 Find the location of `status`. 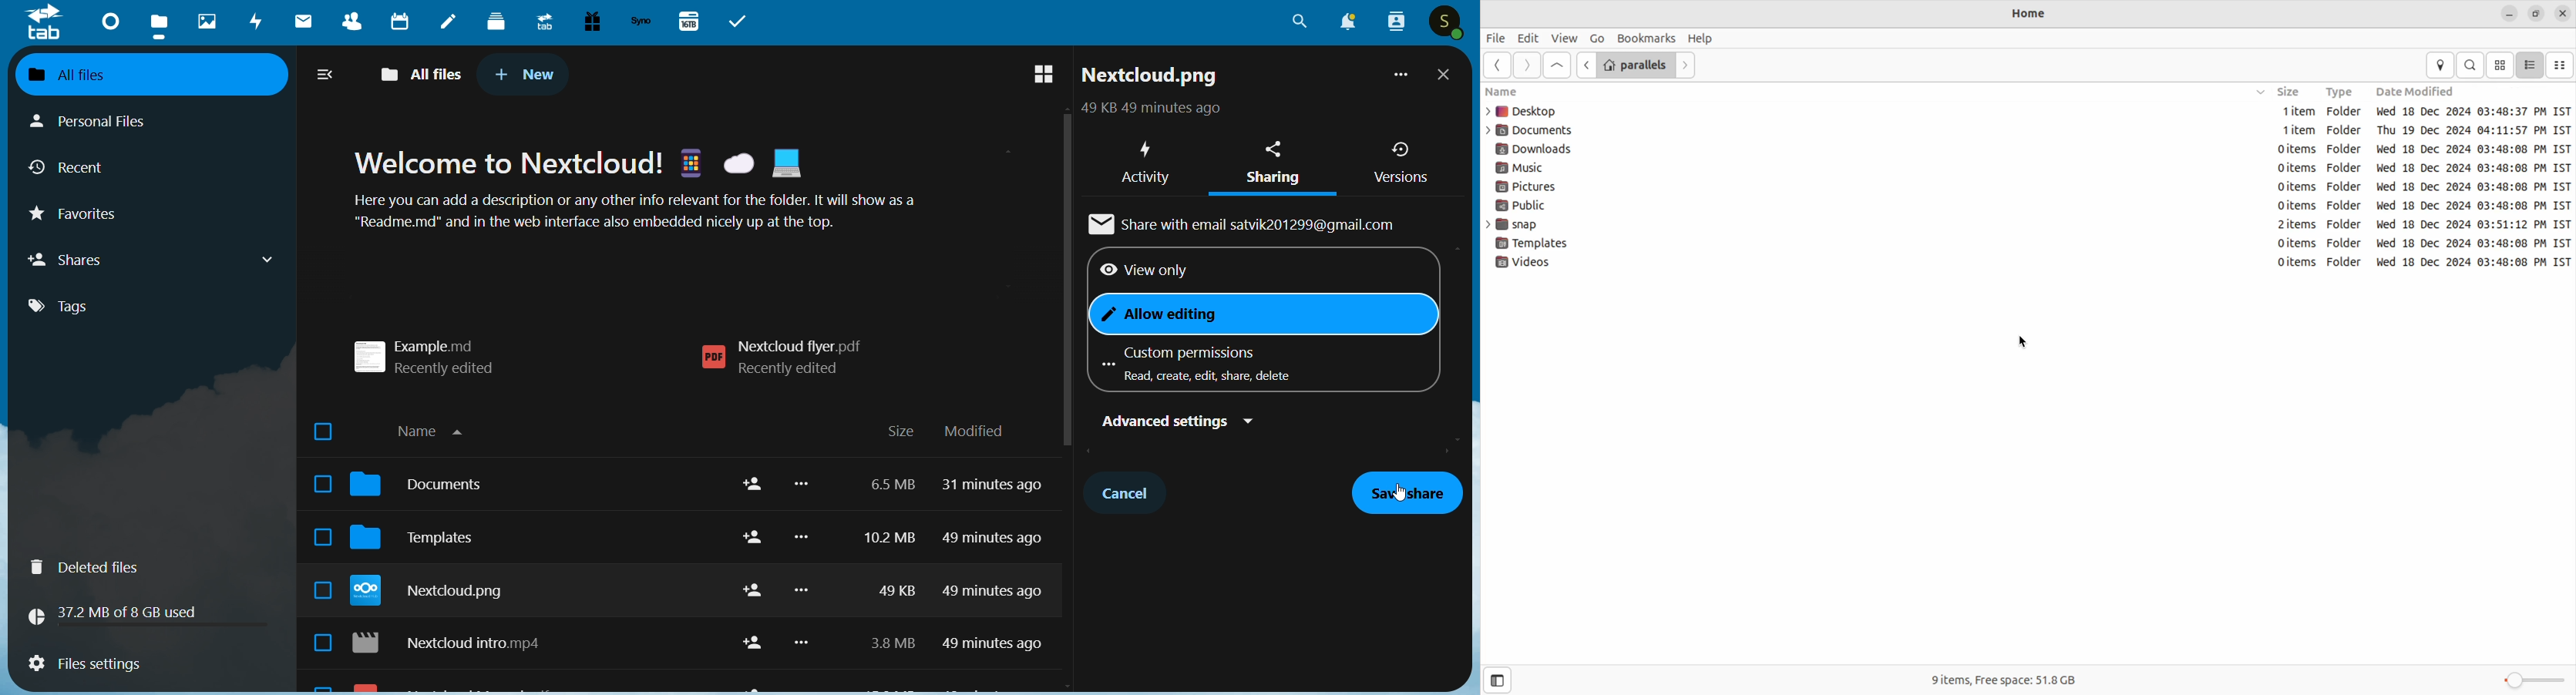

status is located at coordinates (1148, 110).